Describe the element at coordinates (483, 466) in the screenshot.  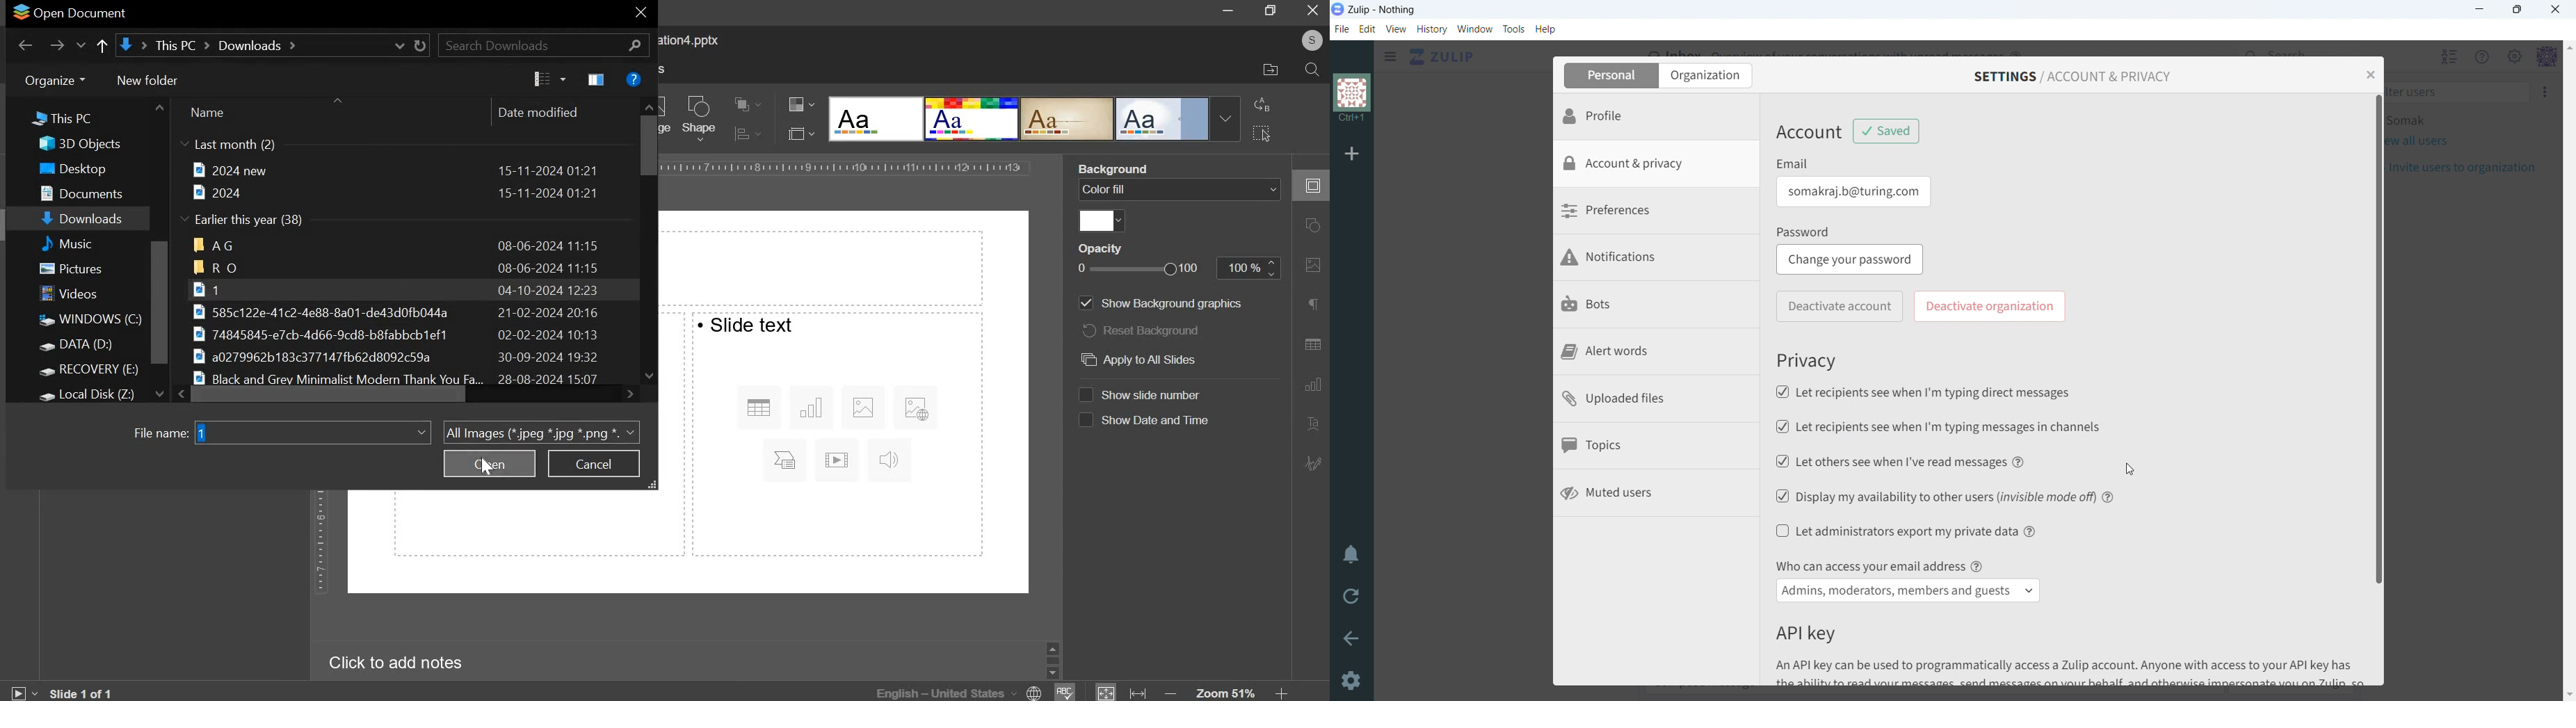
I see `Cursor` at that location.